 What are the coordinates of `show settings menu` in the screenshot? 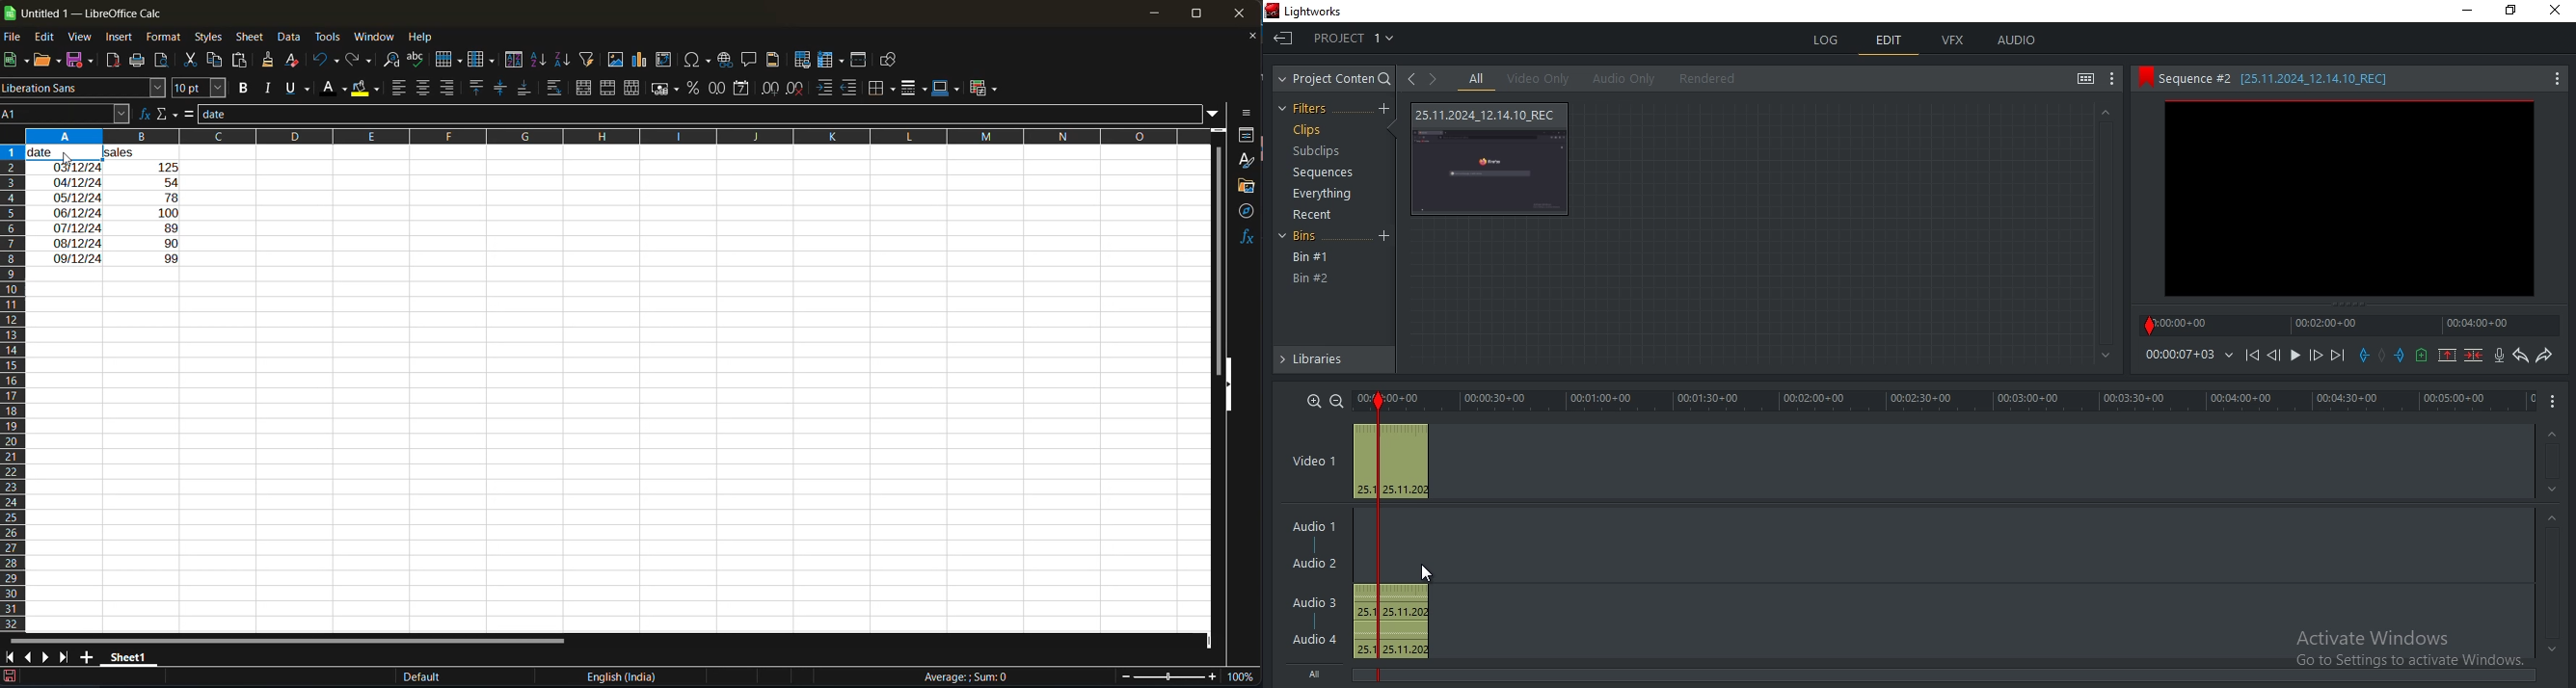 It's located at (2113, 81).